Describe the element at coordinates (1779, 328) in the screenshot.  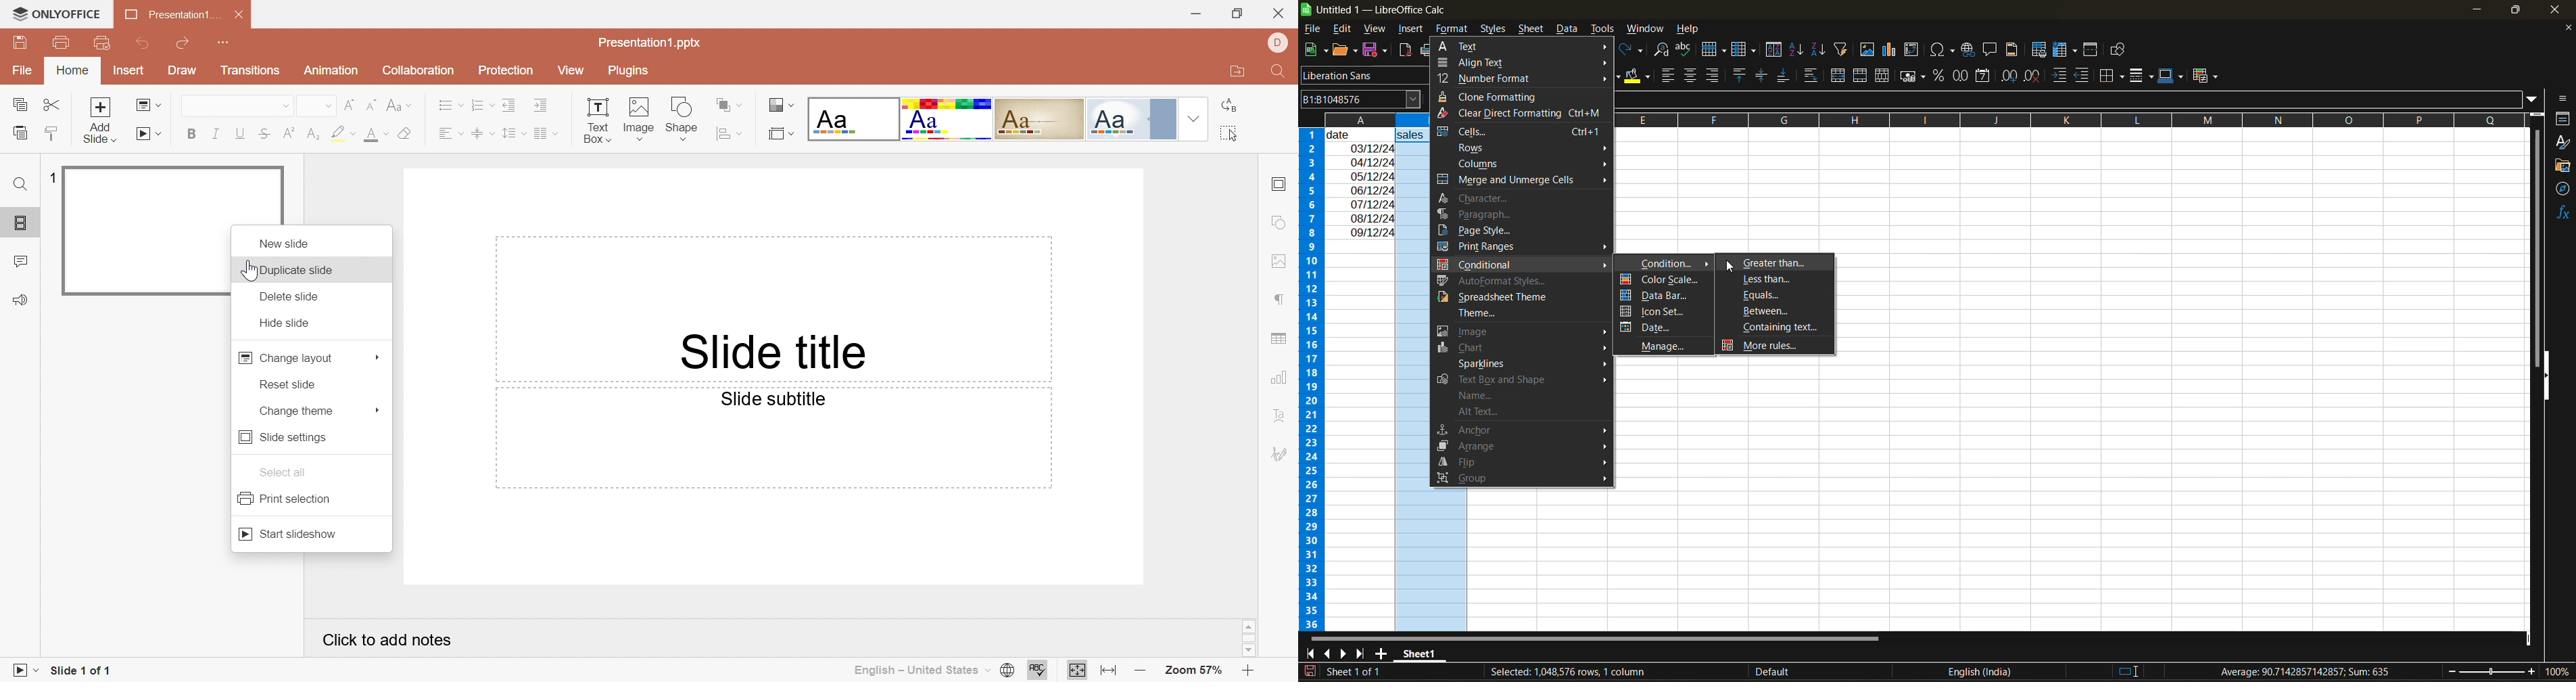
I see `containing text` at that location.